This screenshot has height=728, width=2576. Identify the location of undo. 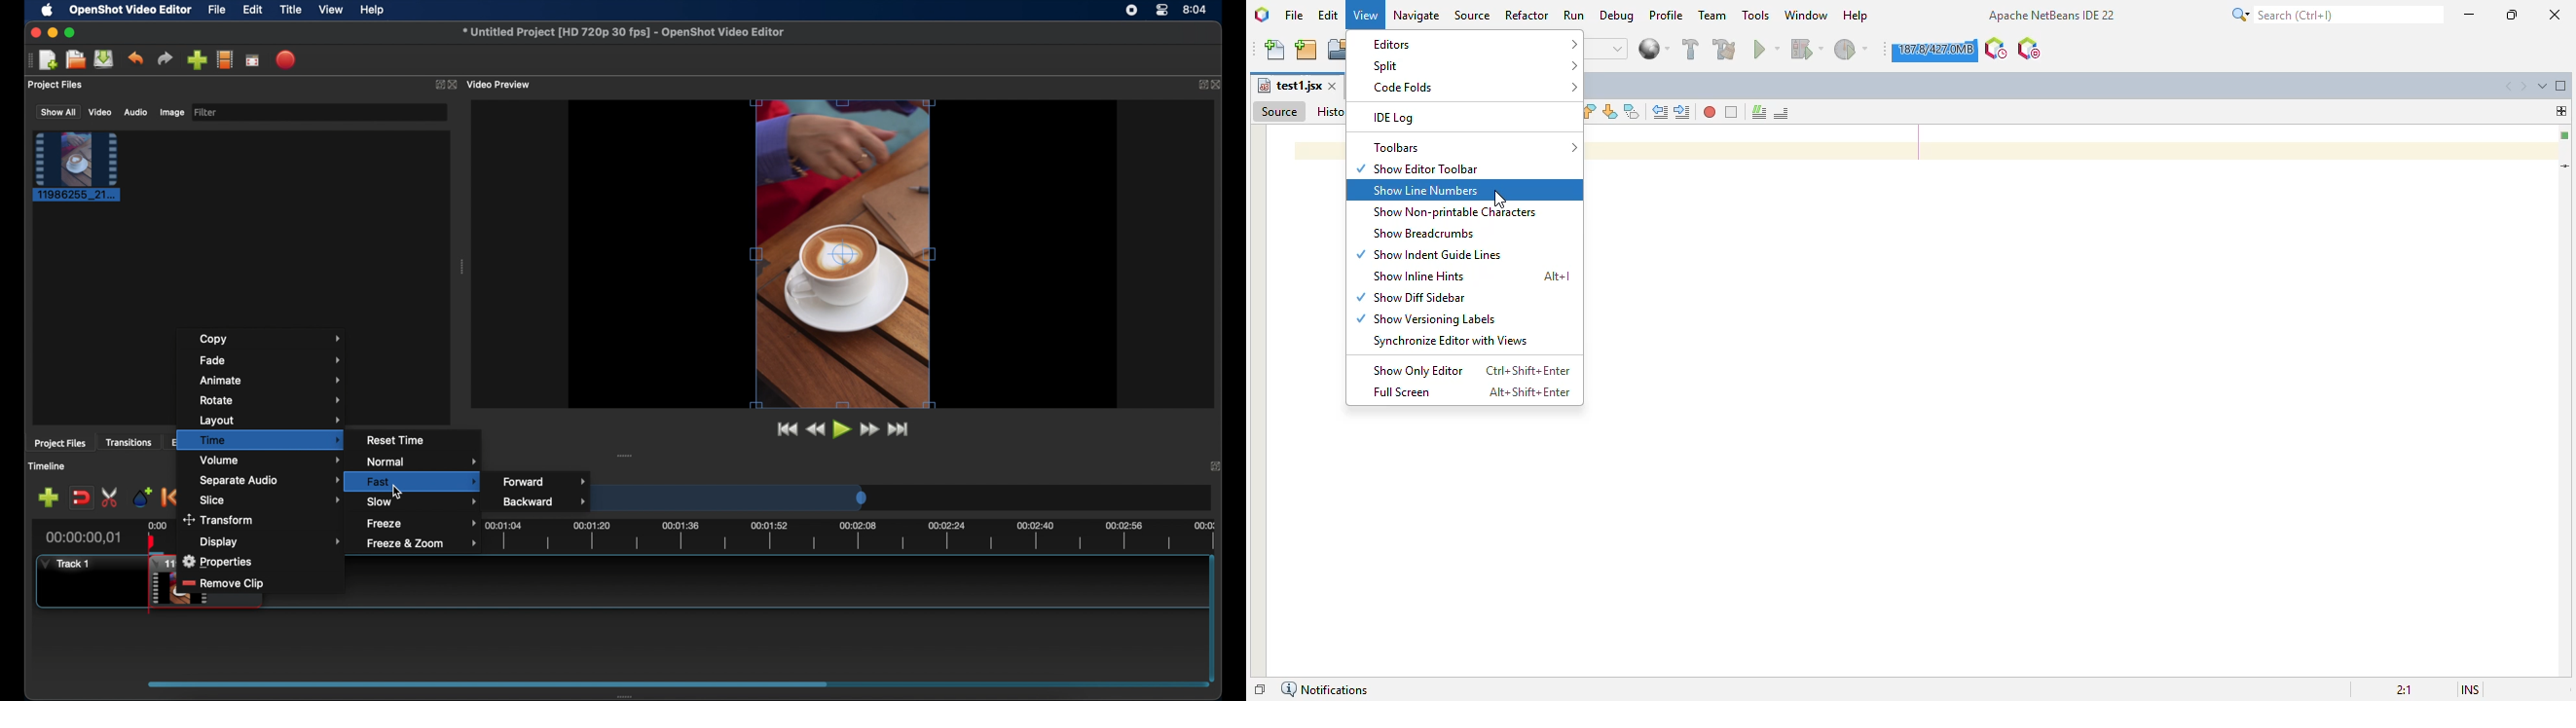
(136, 58).